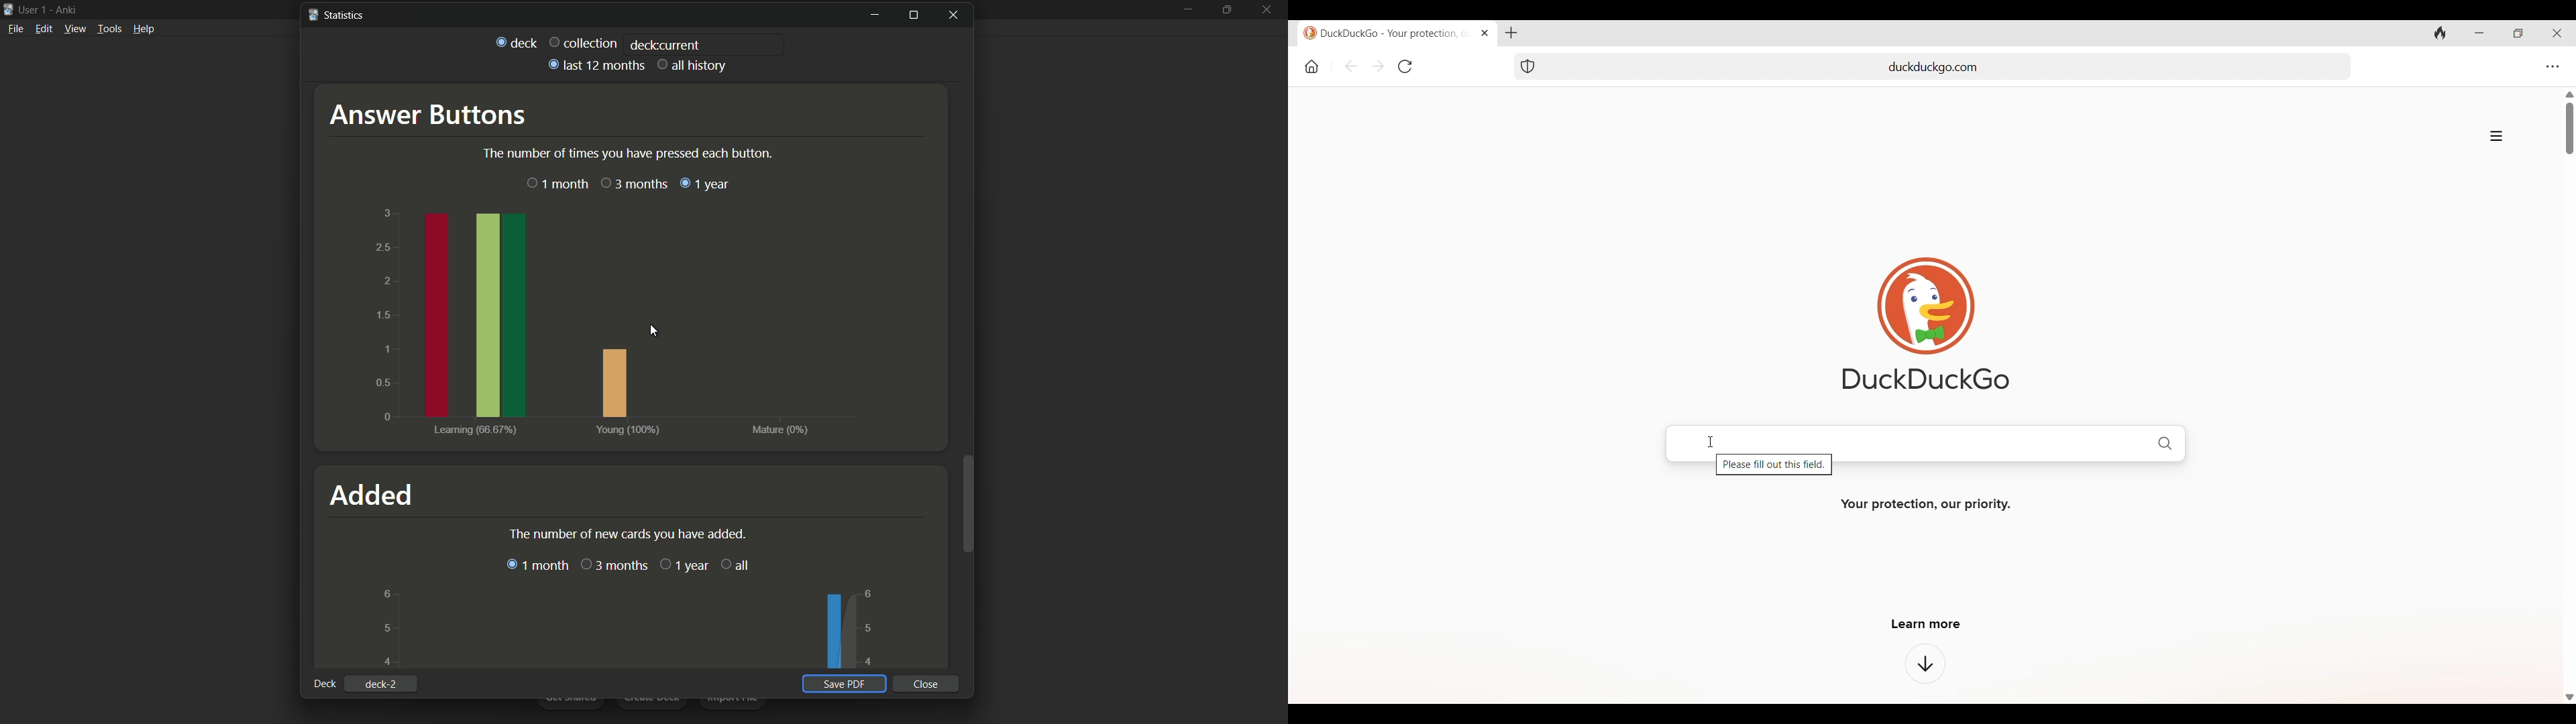 The width and height of the screenshot is (2576, 728). I want to click on scroll bar, so click(969, 503).